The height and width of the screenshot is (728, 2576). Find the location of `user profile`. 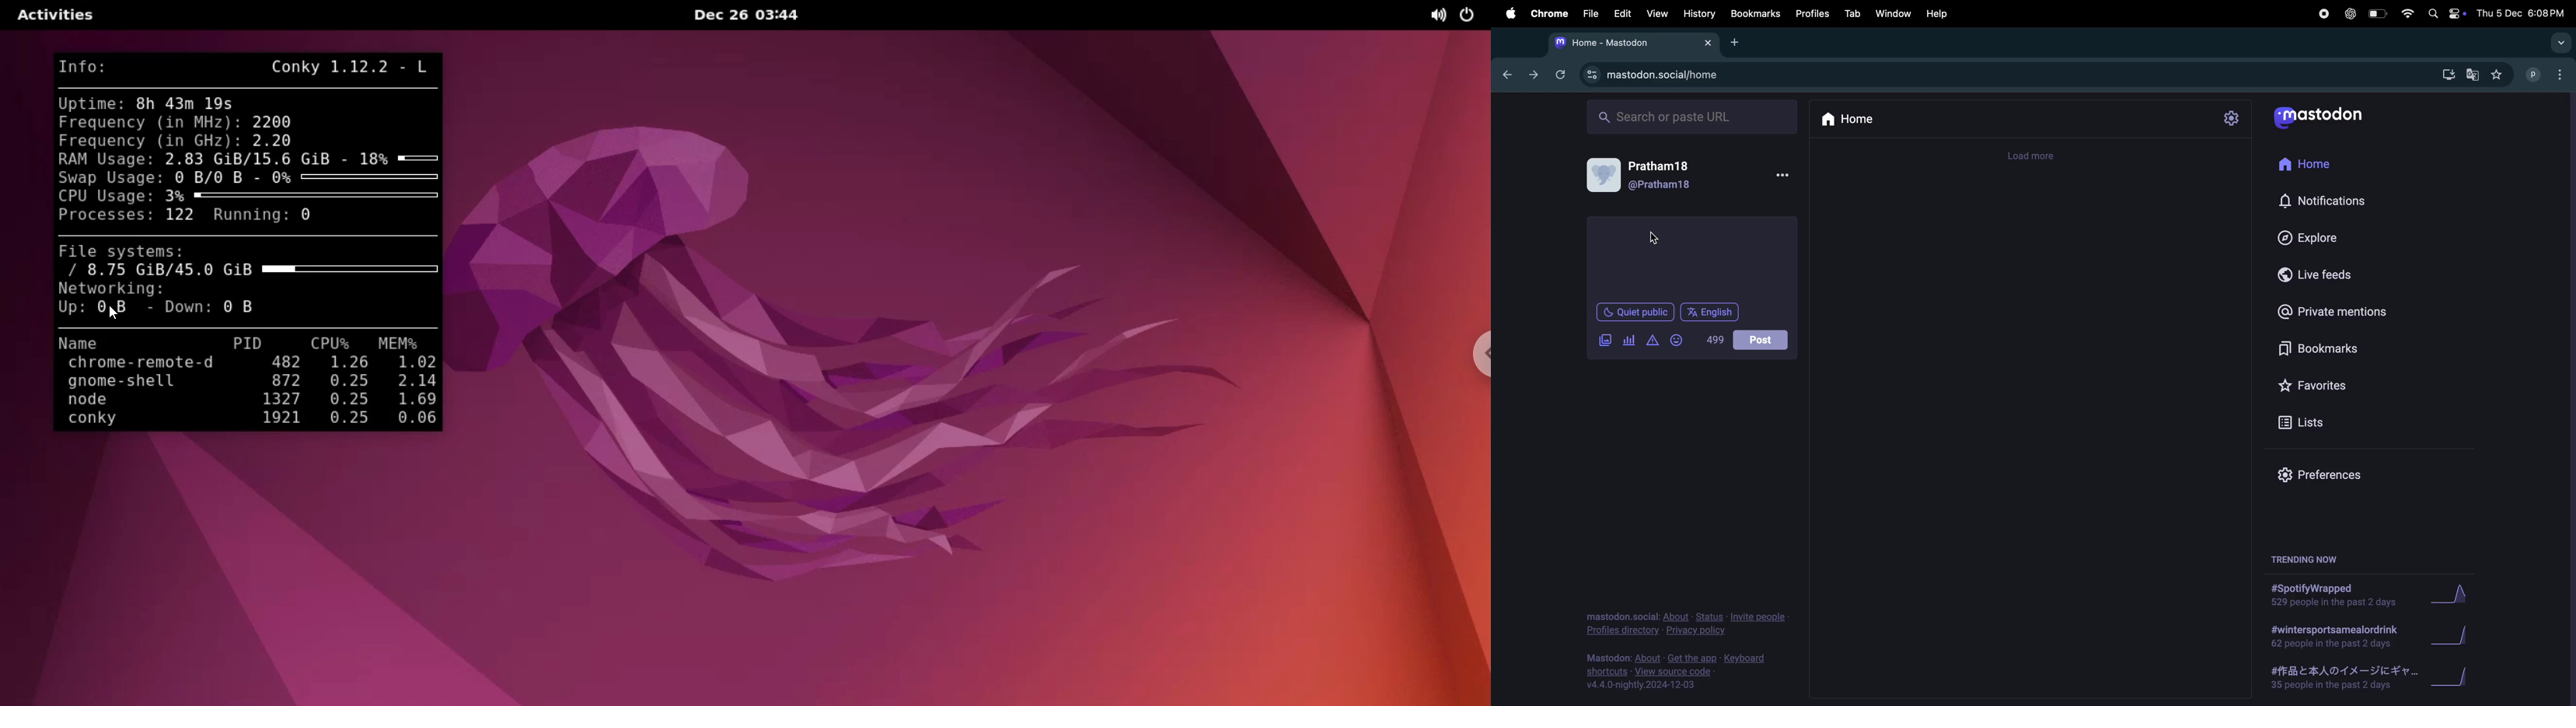

user profile is located at coordinates (1650, 178).